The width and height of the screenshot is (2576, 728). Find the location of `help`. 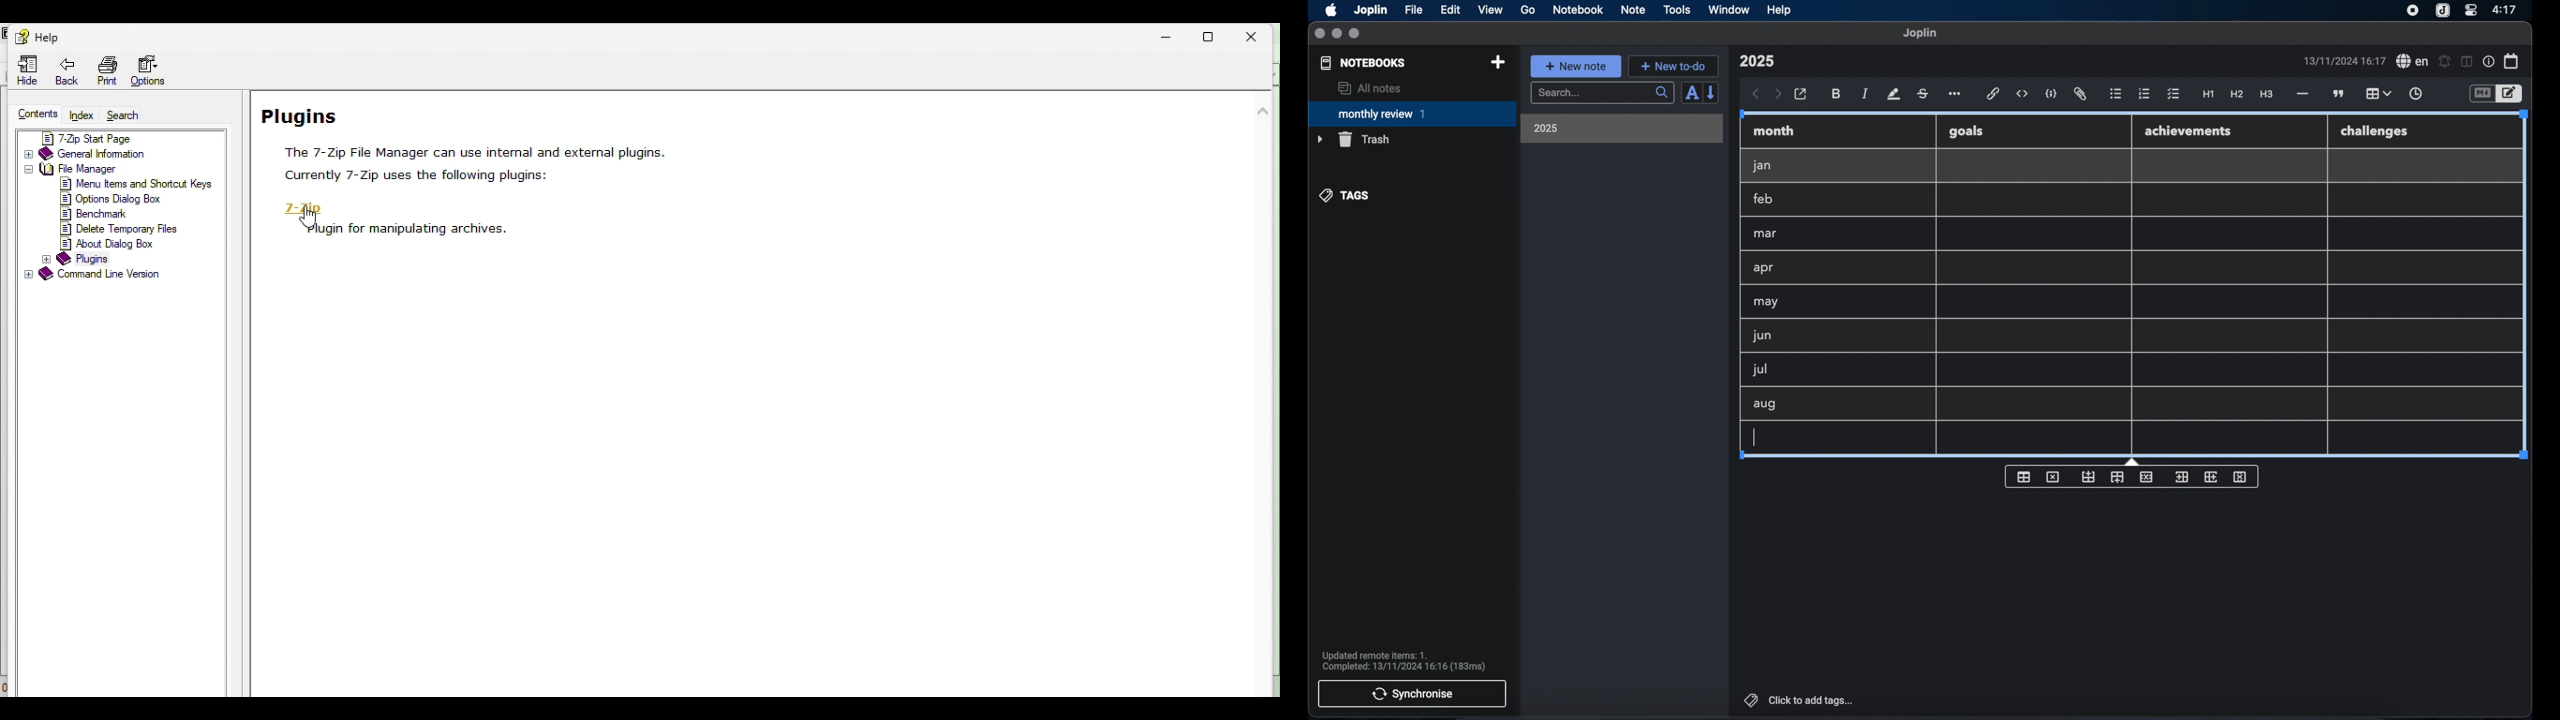

help is located at coordinates (35, 36).